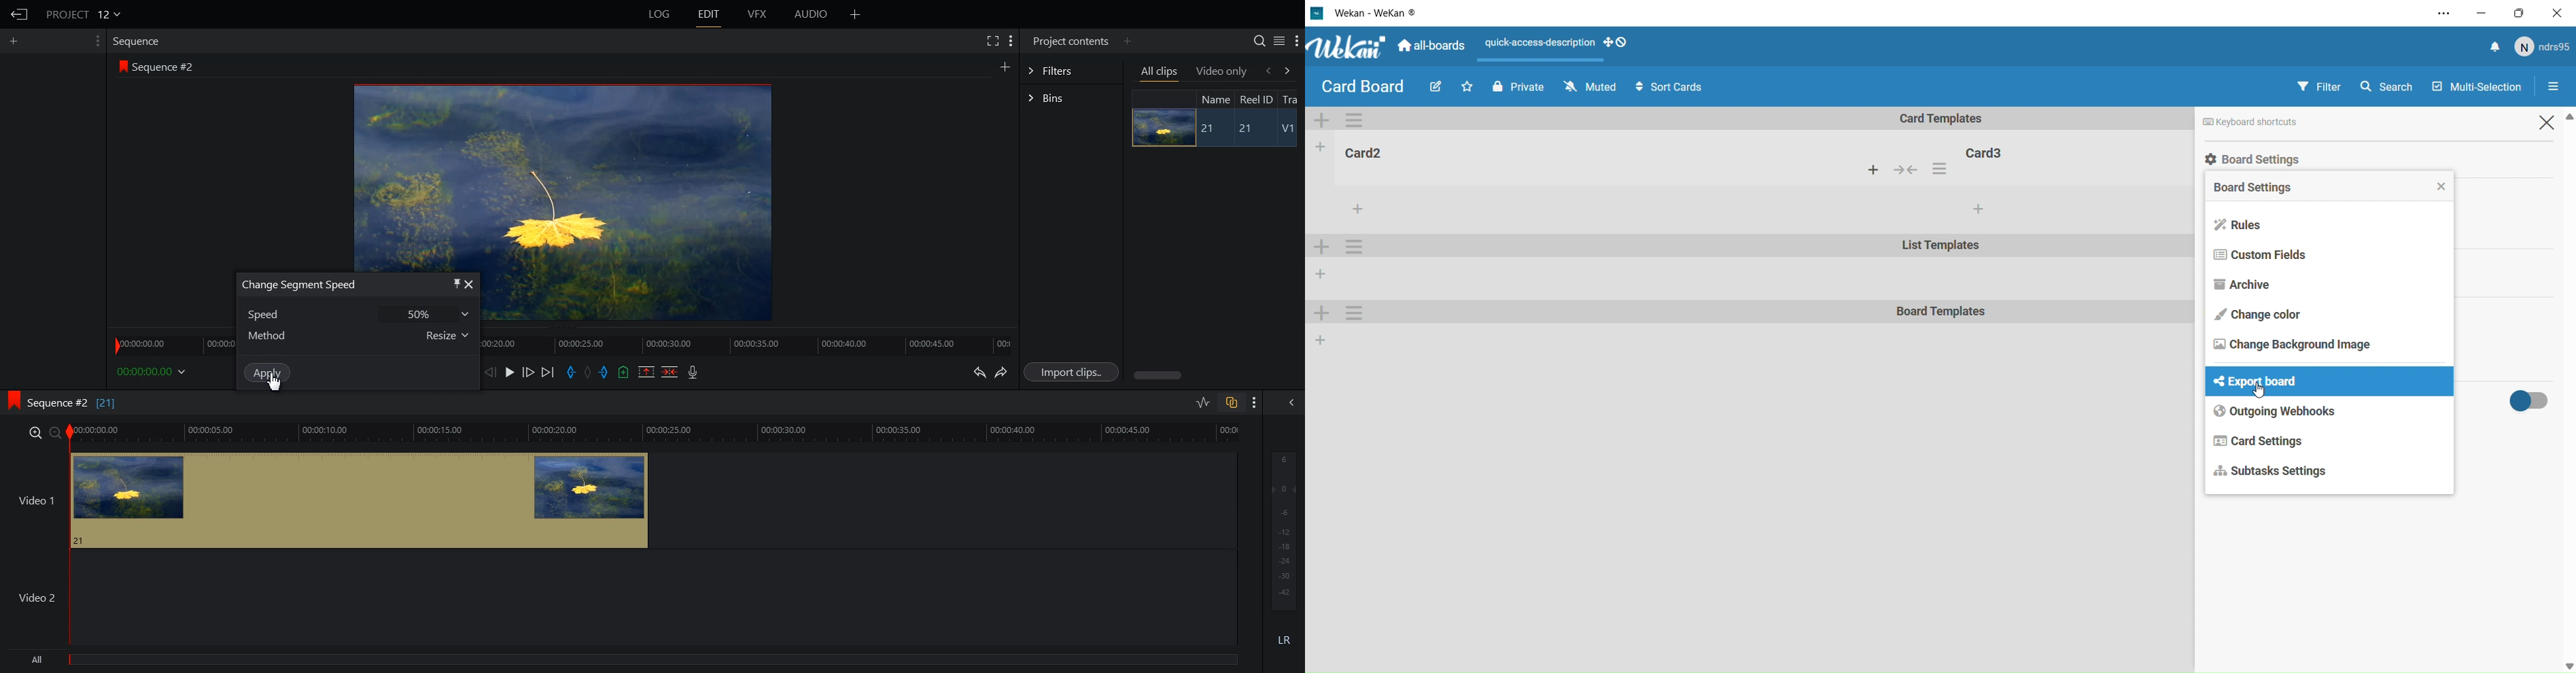  I want to click on Muted, so click(1588, 87).